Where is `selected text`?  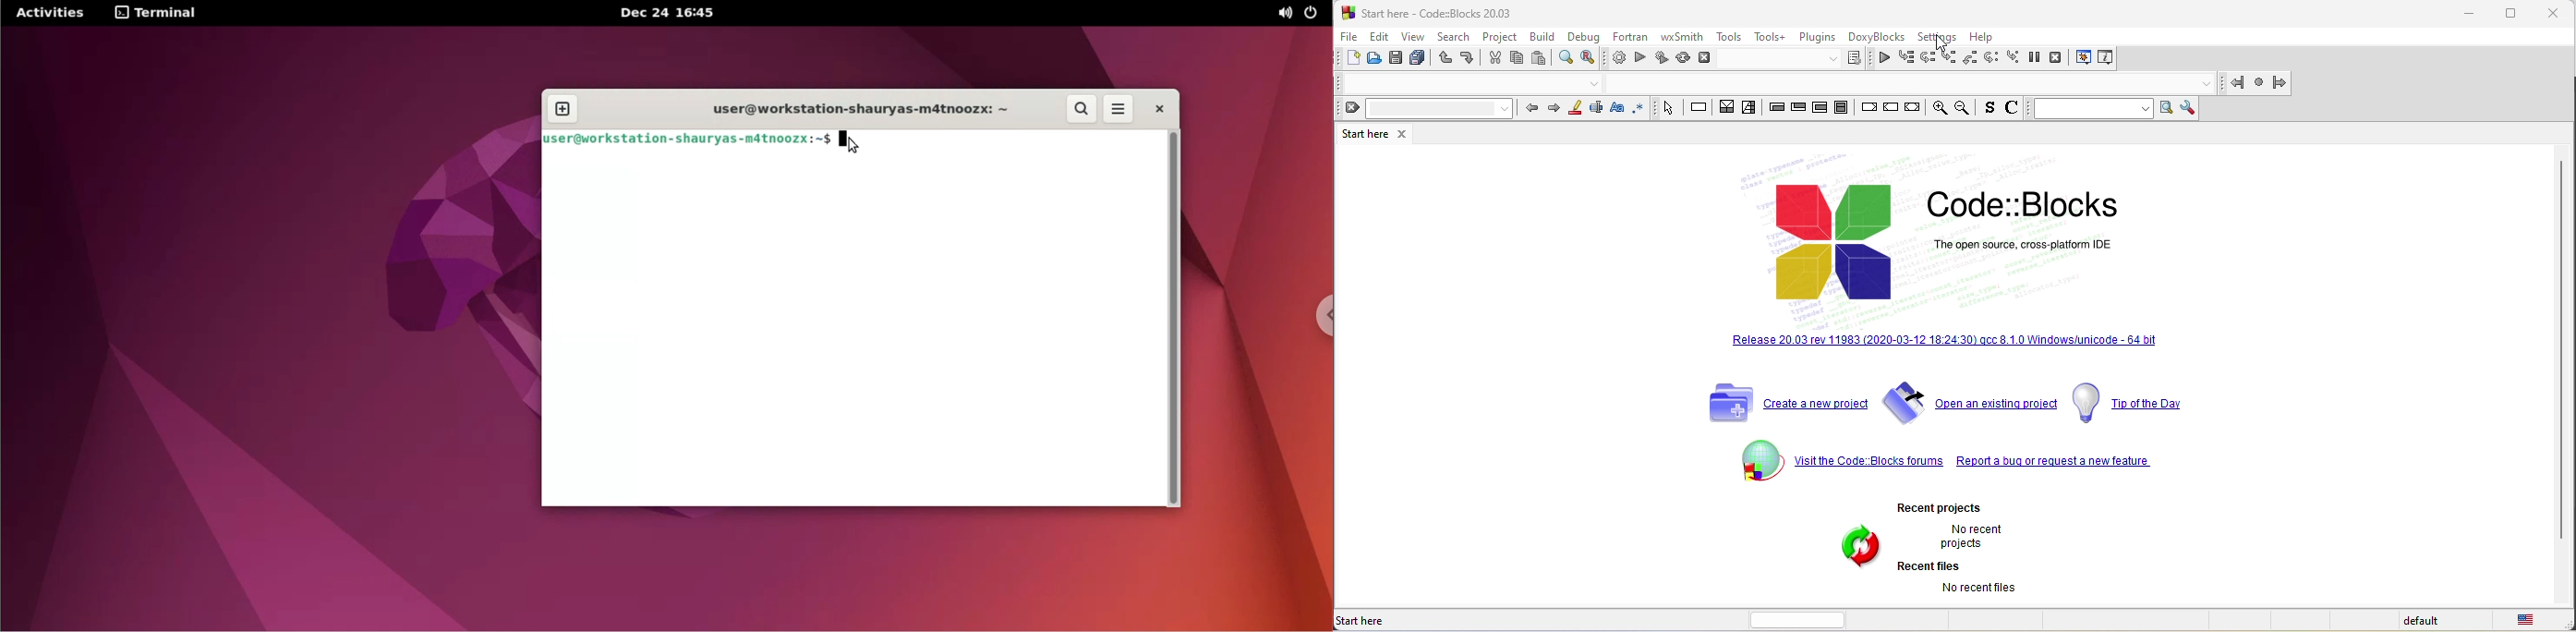
selected text is located at coordinates (1599, 108).